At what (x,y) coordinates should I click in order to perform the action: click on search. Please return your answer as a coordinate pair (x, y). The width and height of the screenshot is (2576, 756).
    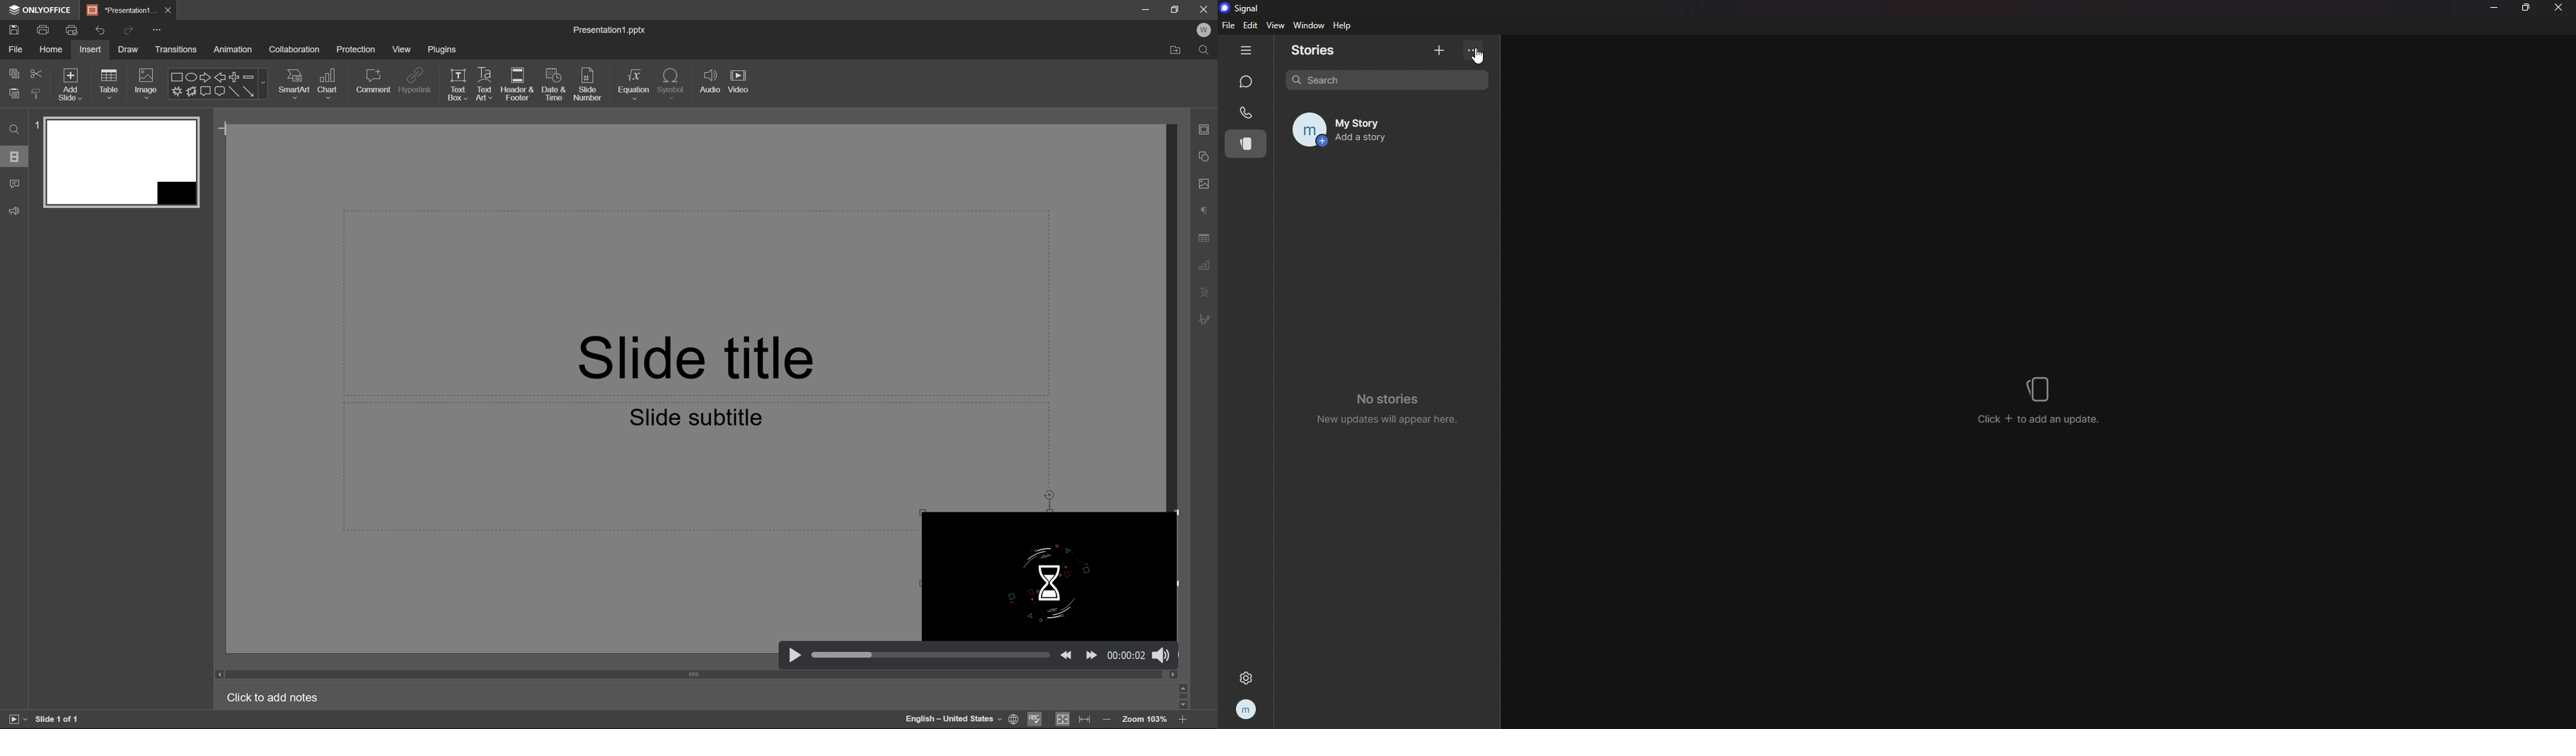
    Looking at the image, I should click on (1386, 79).